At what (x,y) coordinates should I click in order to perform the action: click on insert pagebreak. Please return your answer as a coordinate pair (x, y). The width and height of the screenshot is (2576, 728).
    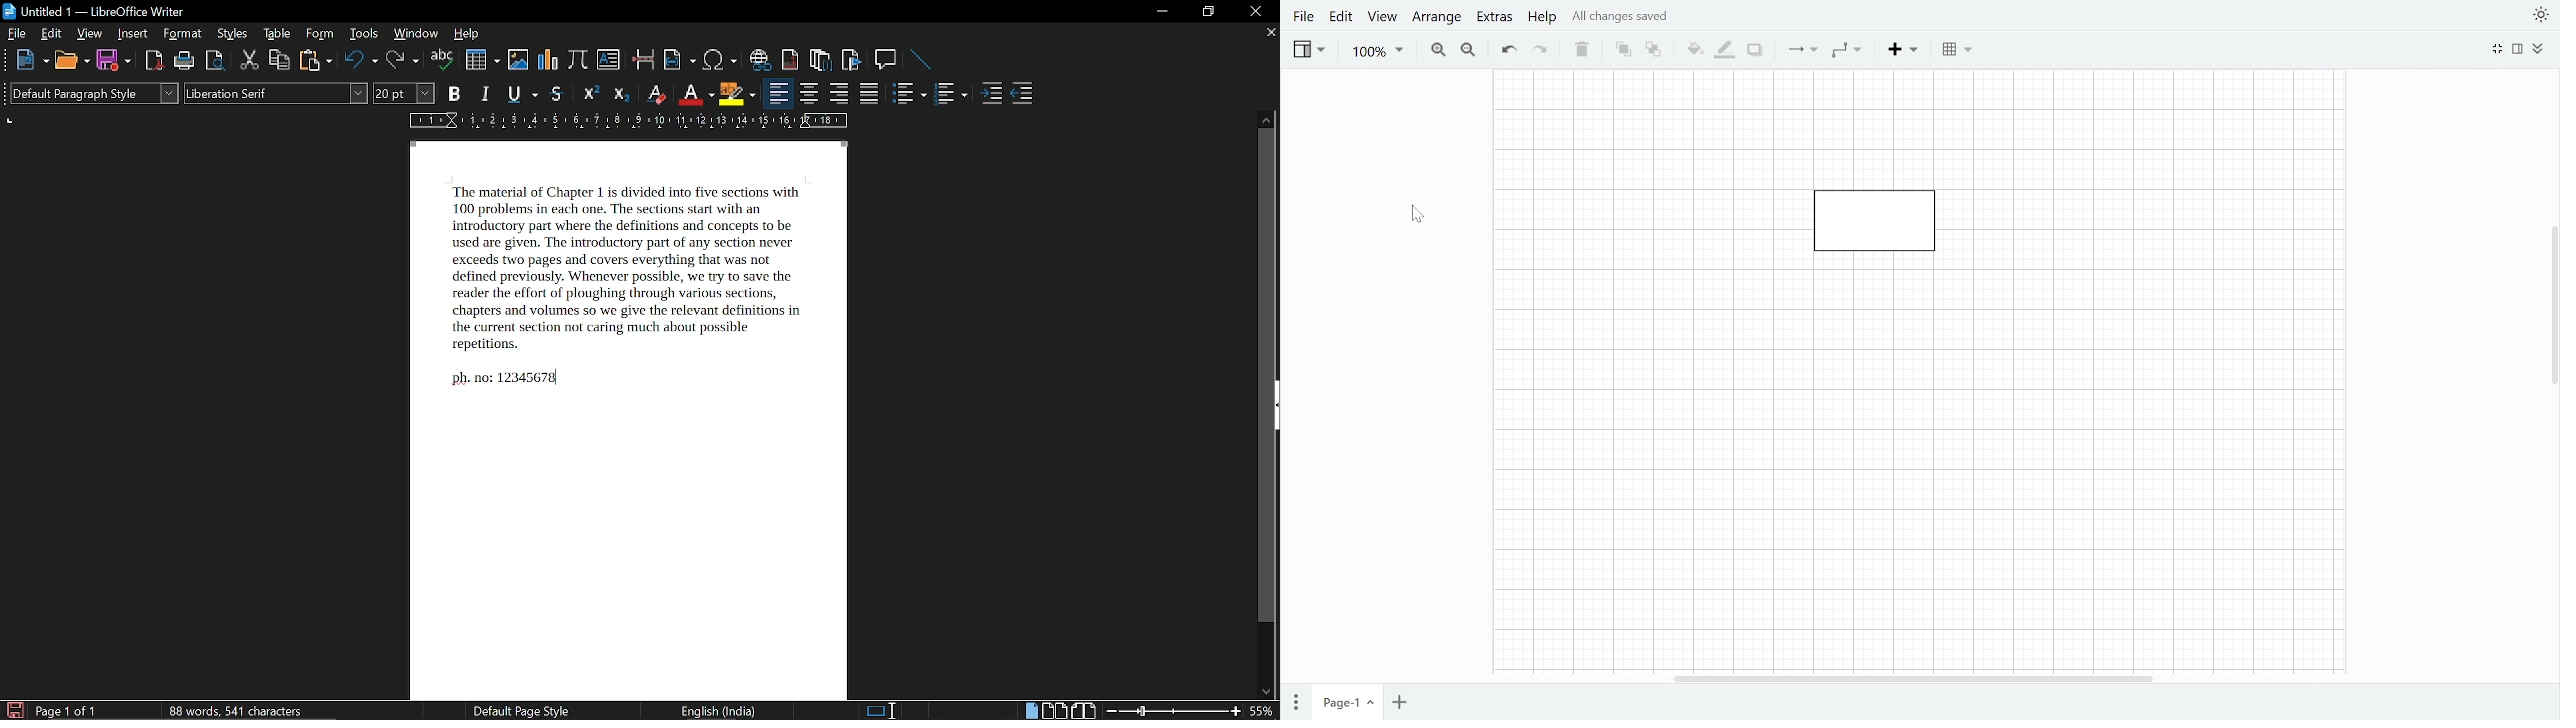
    Looking at the image, I should click on (642, 59).